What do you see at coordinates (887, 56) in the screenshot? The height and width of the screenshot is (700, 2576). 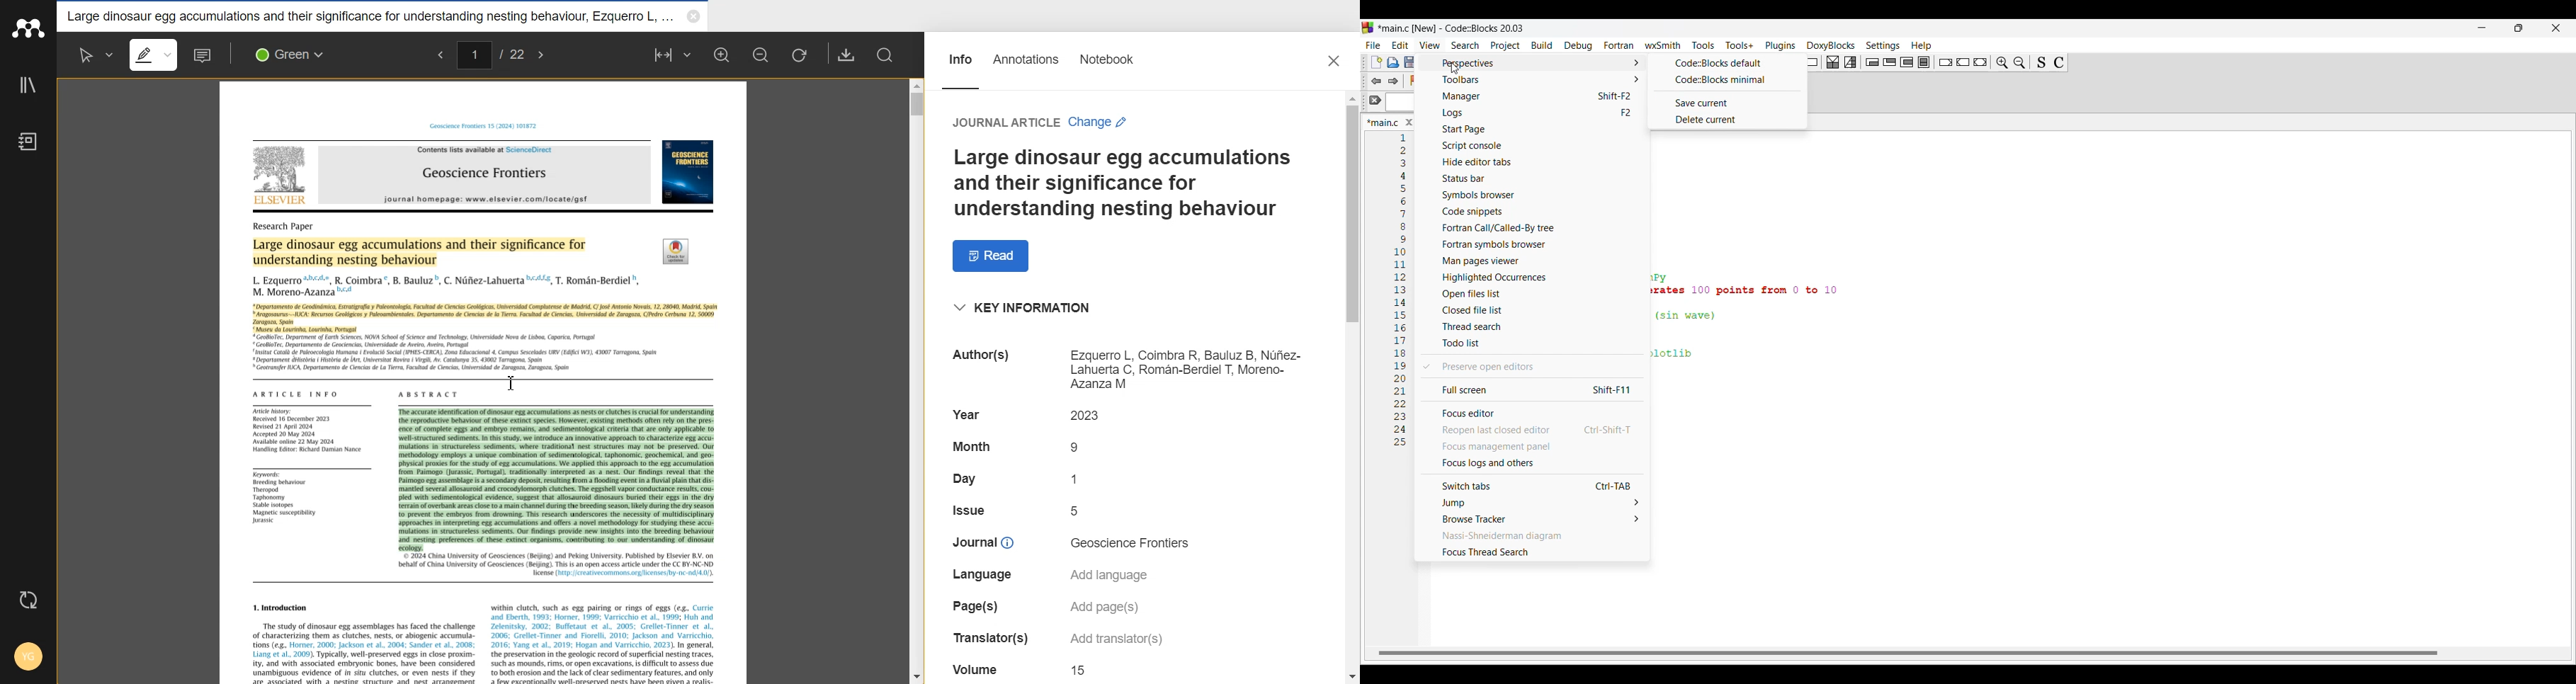 I see `Search` at bounding box center [887, 56].